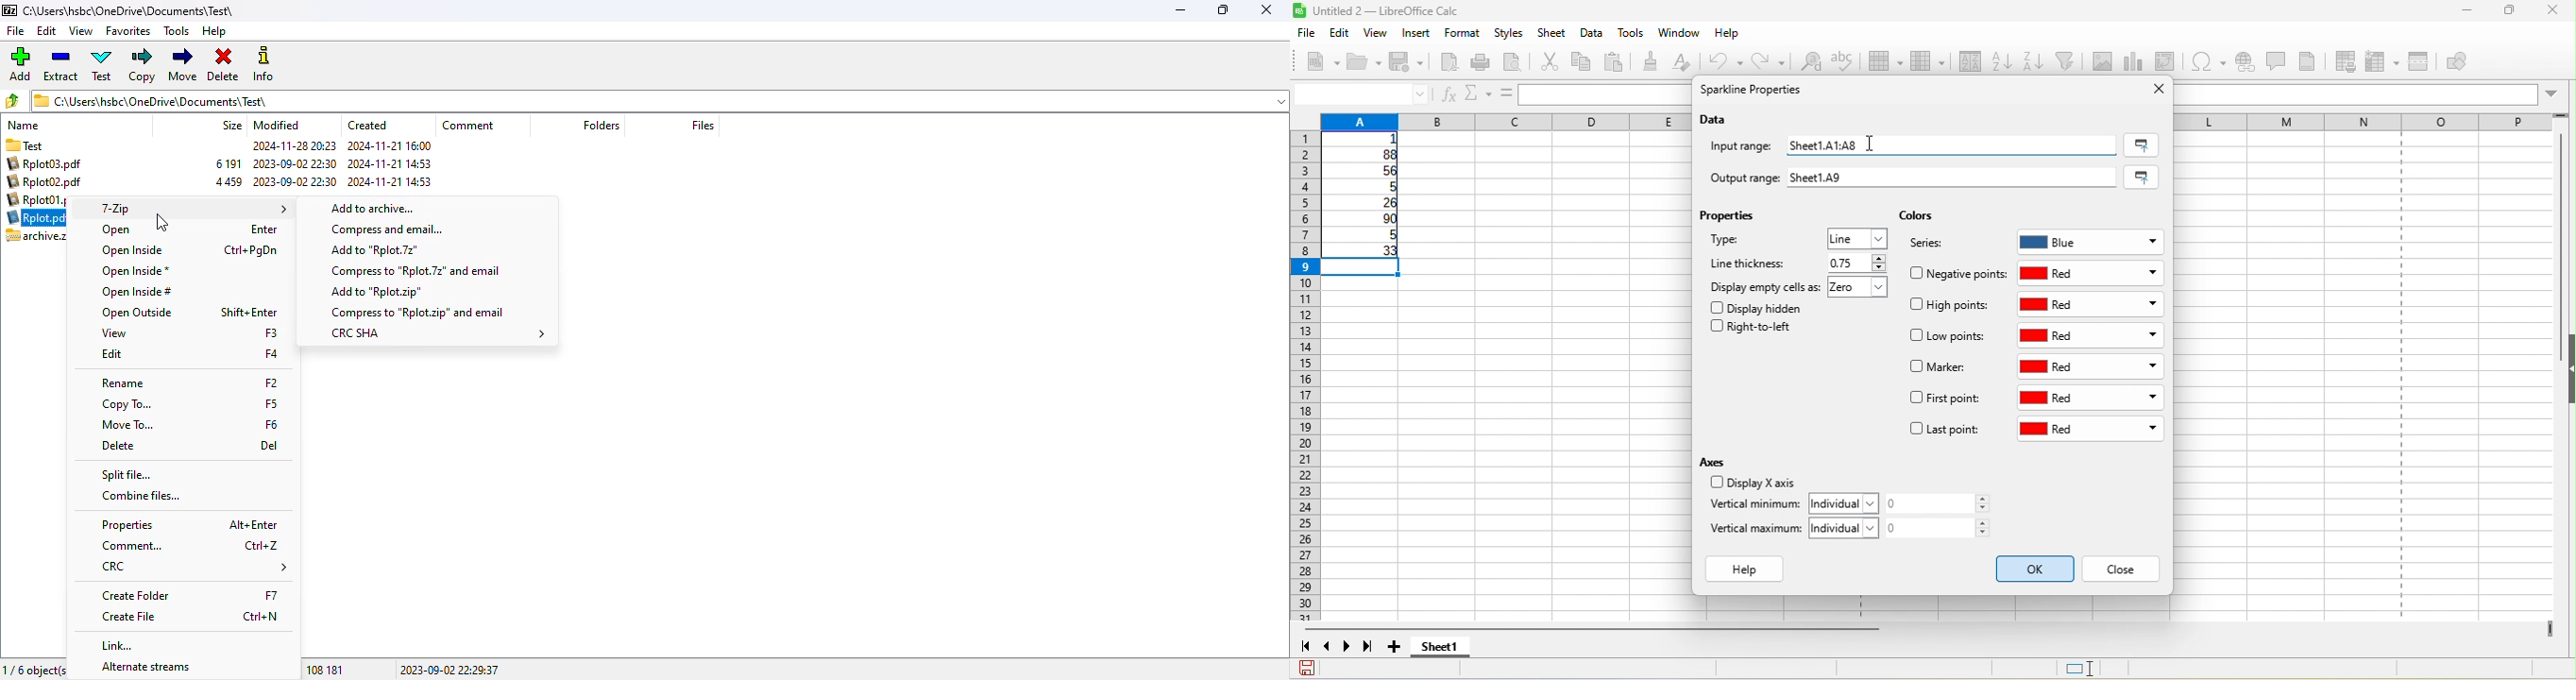 This screenshot has height=700, width=2576. I want to click on vertical scroll bar, so click(2557, 247).